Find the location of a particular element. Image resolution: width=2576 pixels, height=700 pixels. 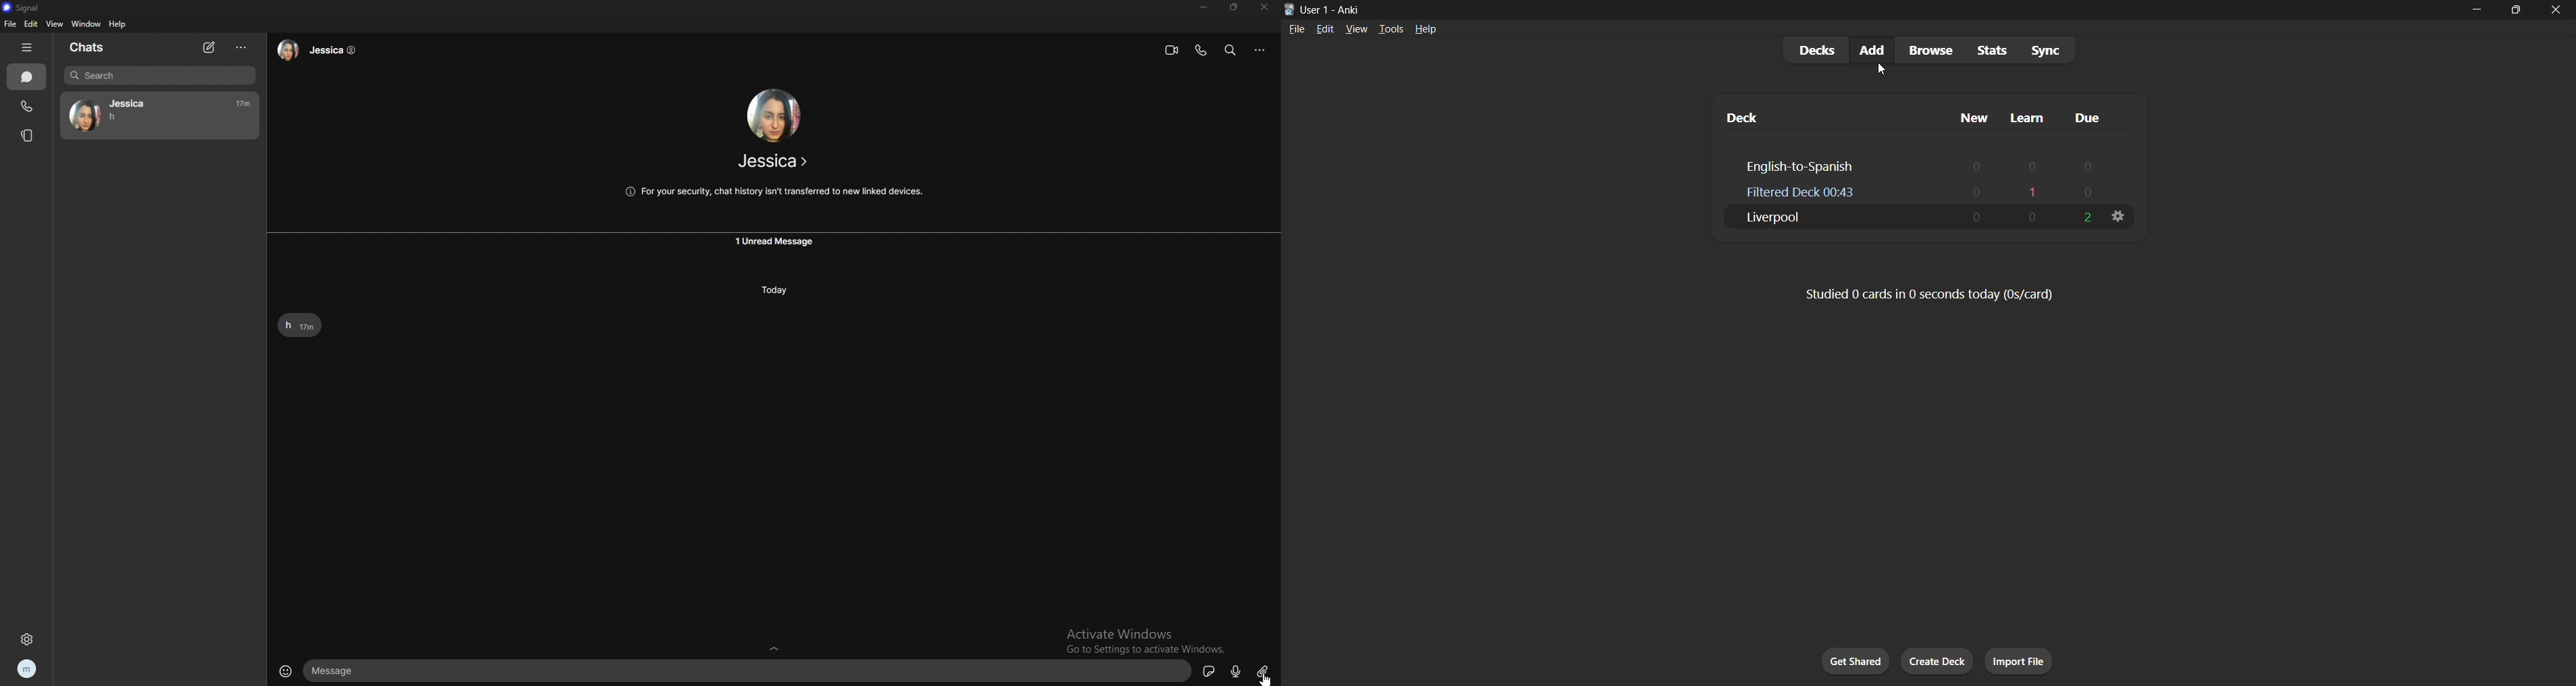

english-to-spanish deck data is located at coordinates (1936, 165).